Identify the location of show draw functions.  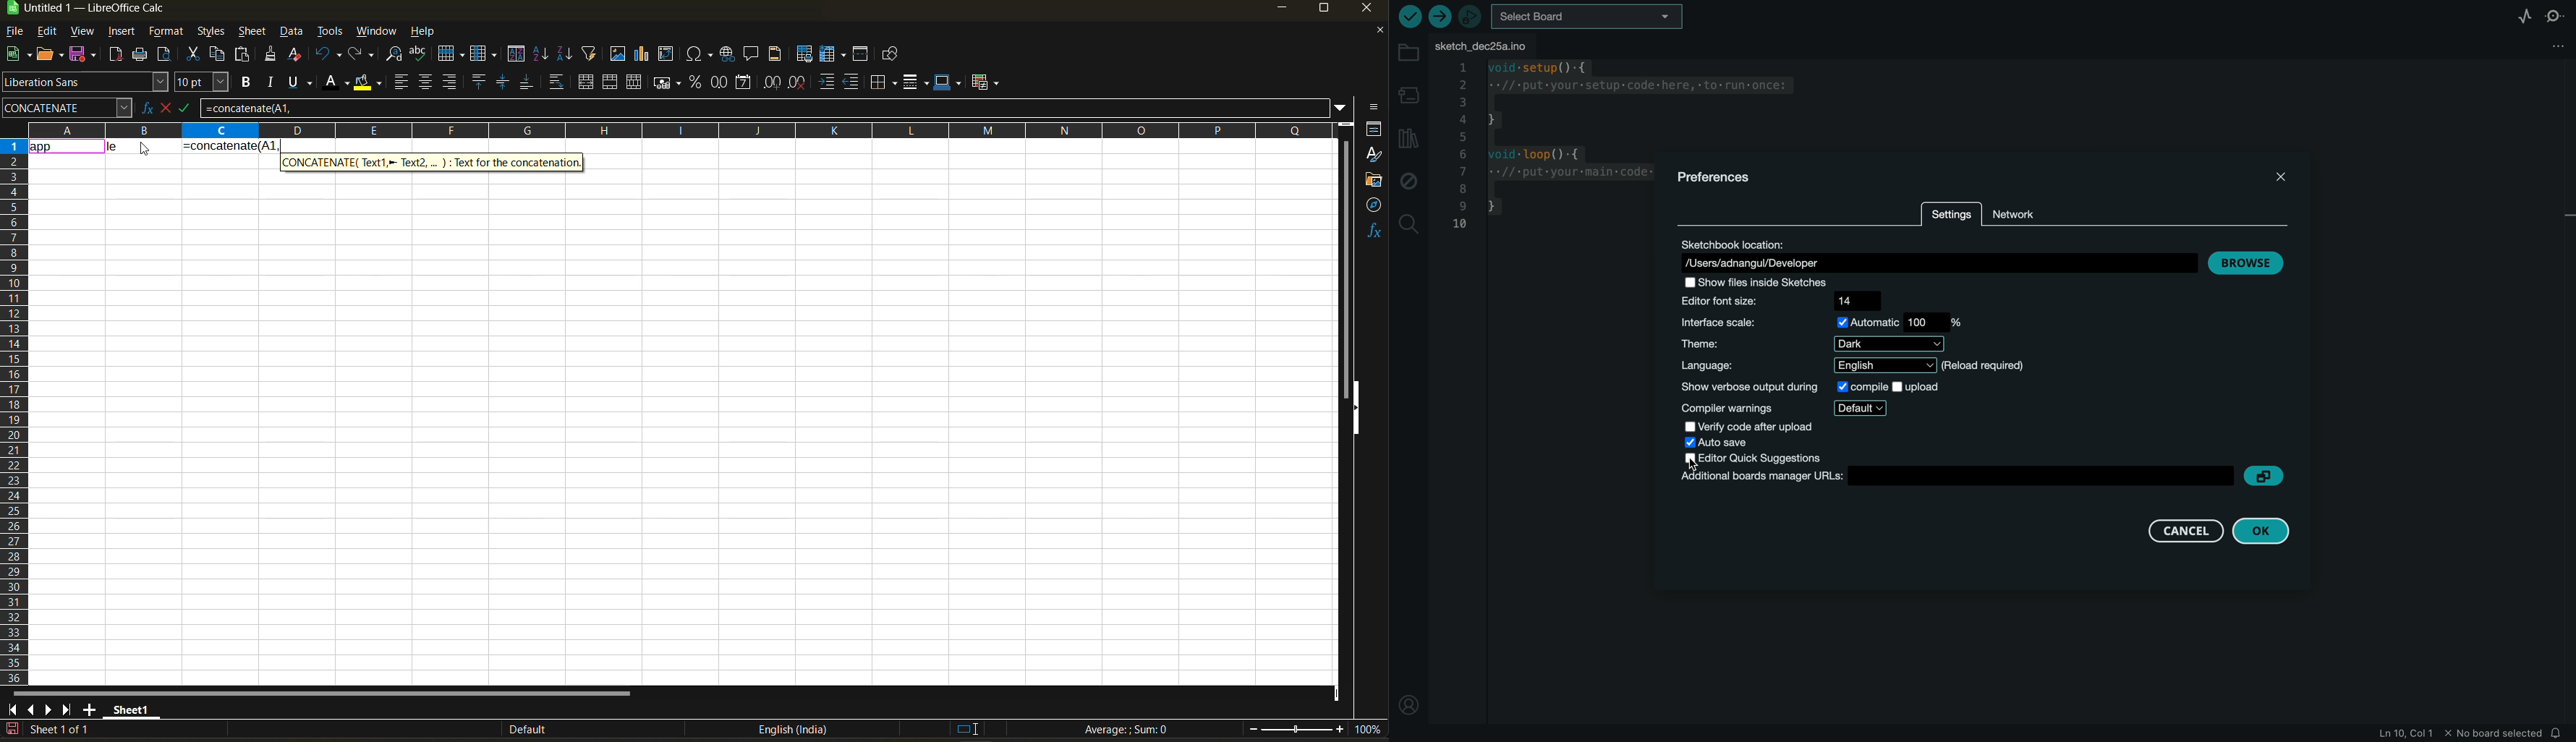
(888, 56).